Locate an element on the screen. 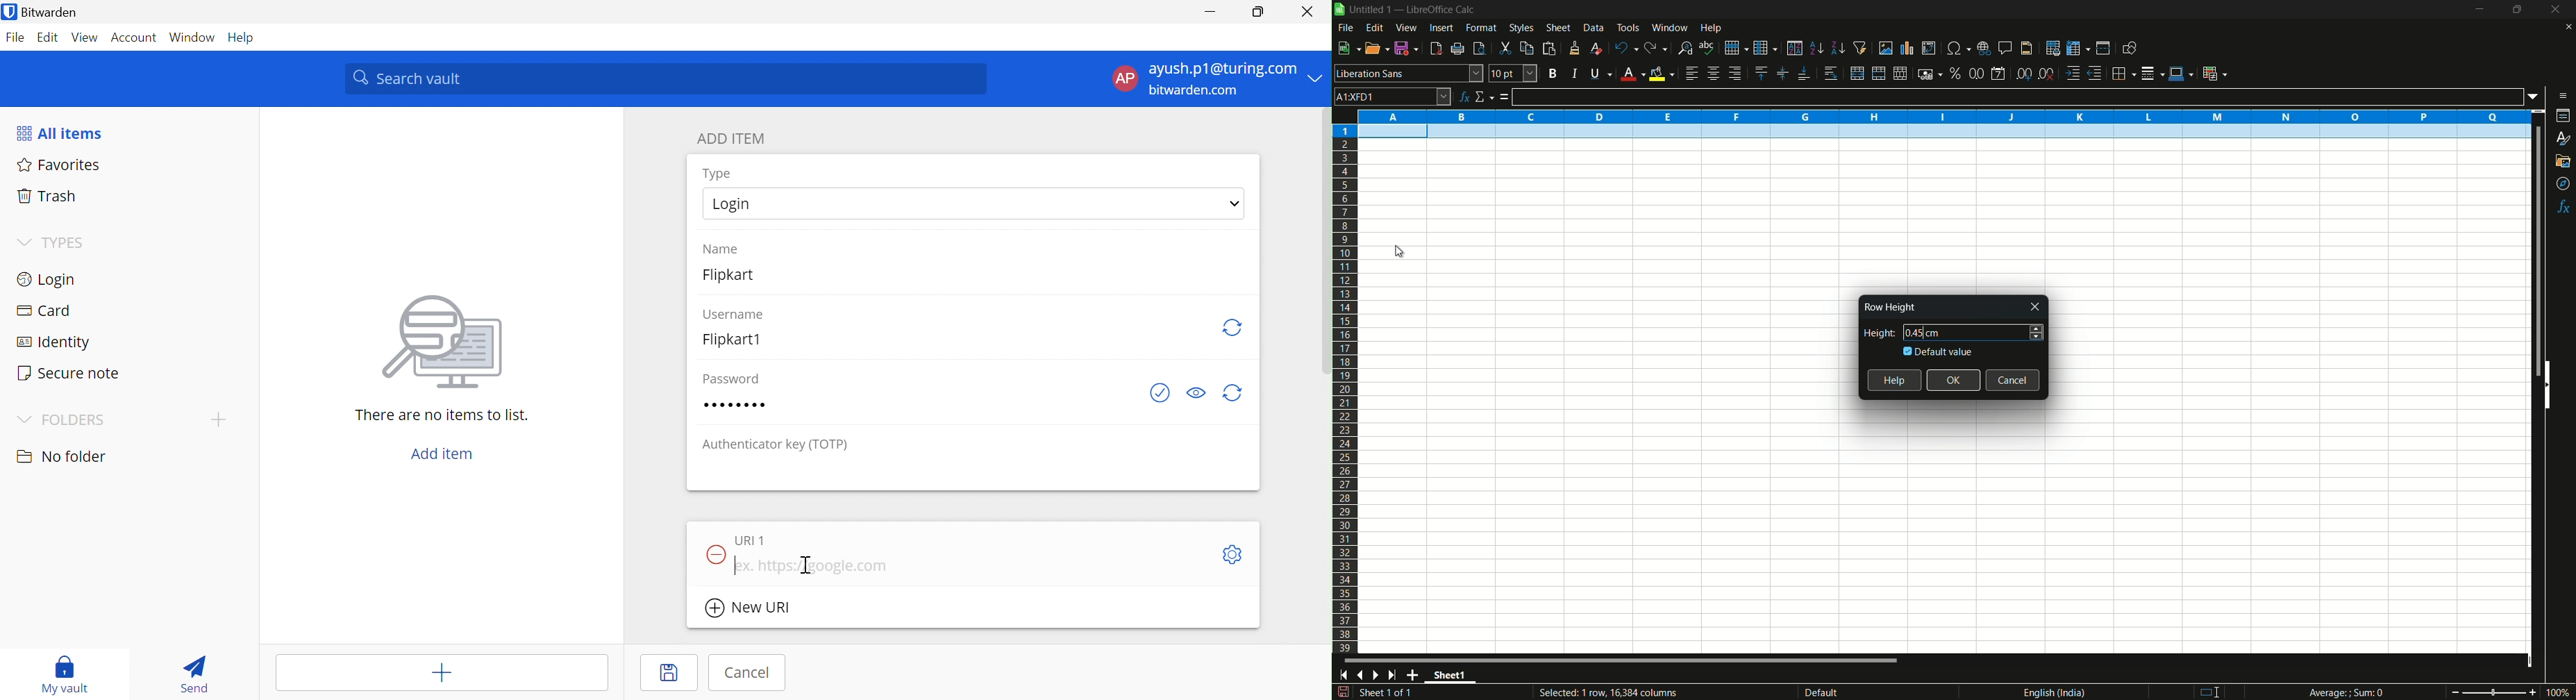 This screenshot has height=700, width=2576. next sheet is located at coordinates (1378, 675).